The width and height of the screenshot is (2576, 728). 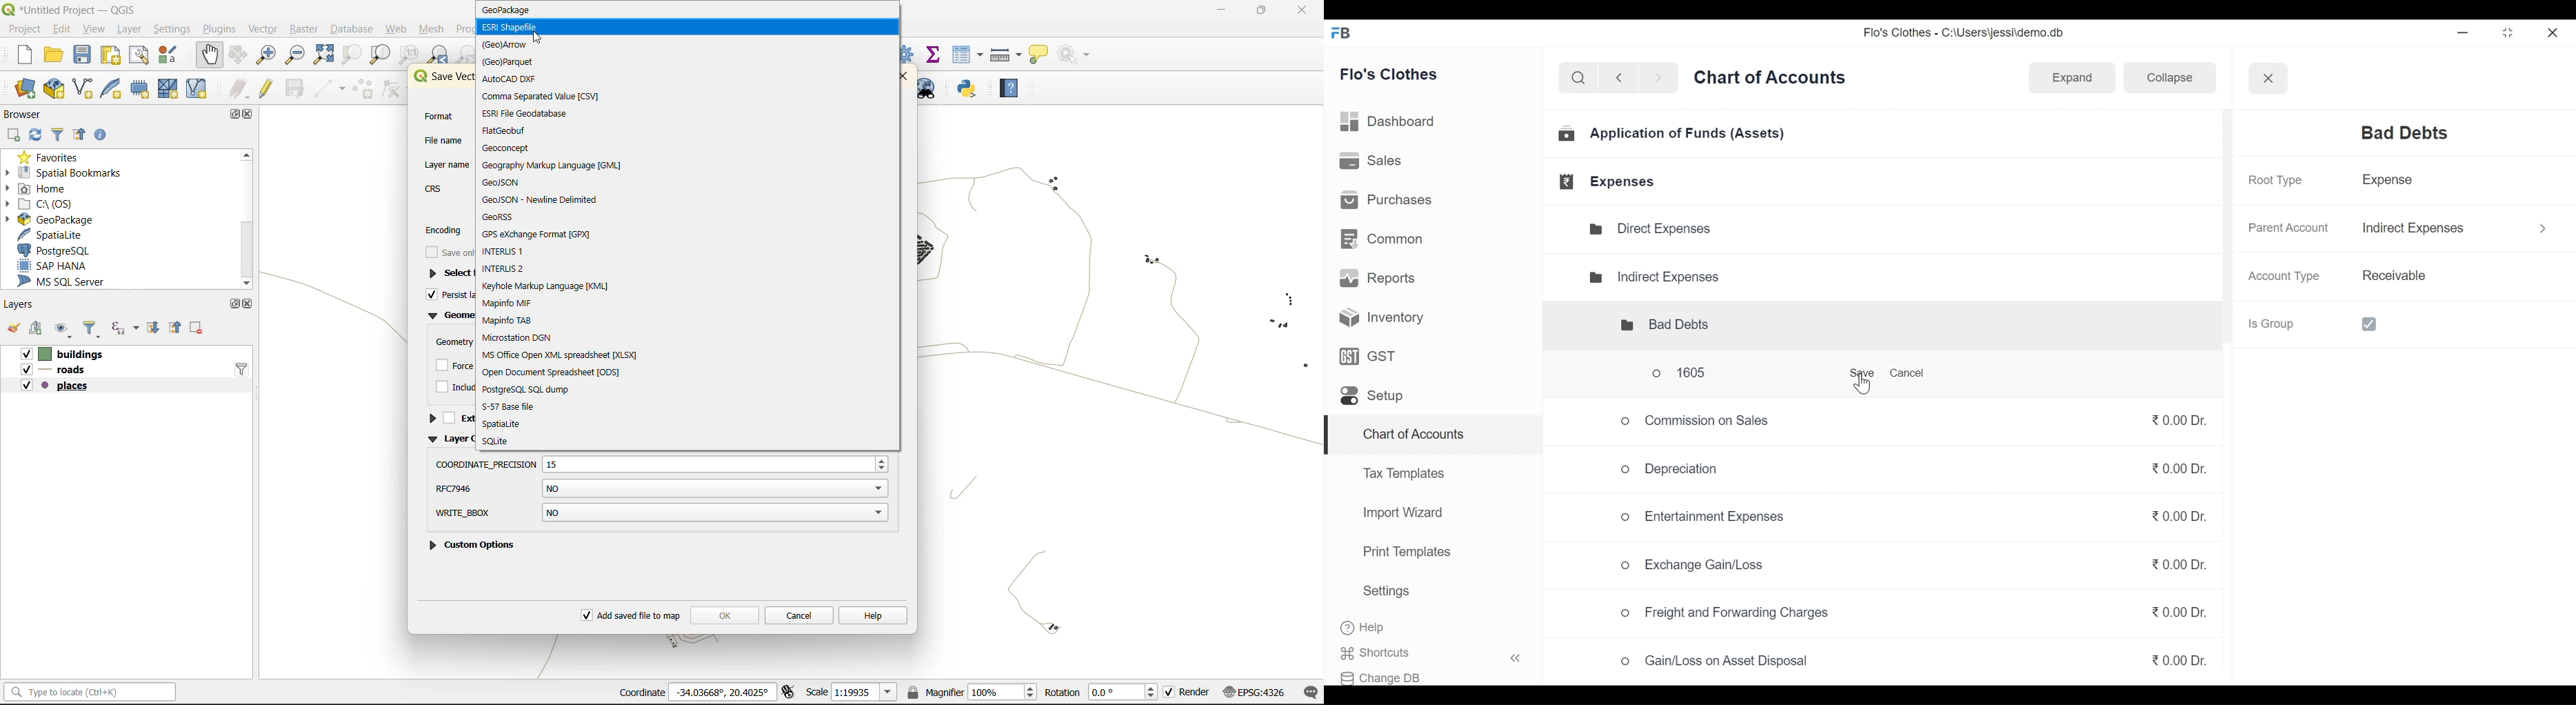 I want to click on Flo's Clothes - C:\Users\jessi\demo.db, so click(x=1966, y=35).